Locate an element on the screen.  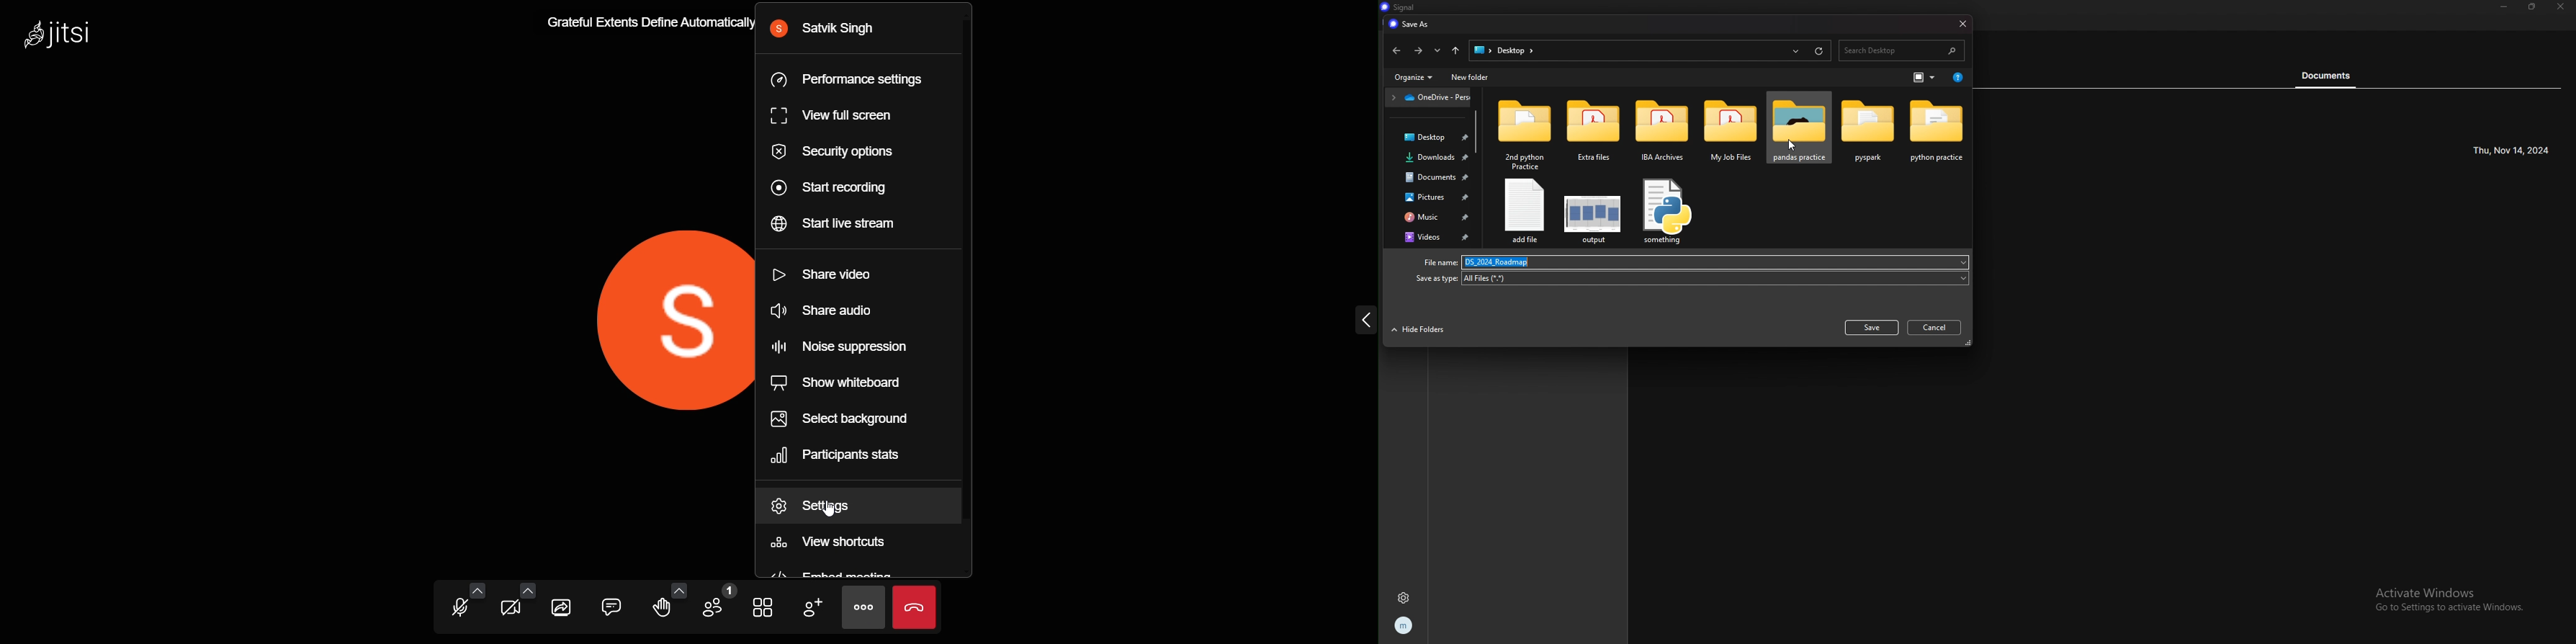
select background is located at coordinates (853, 421).